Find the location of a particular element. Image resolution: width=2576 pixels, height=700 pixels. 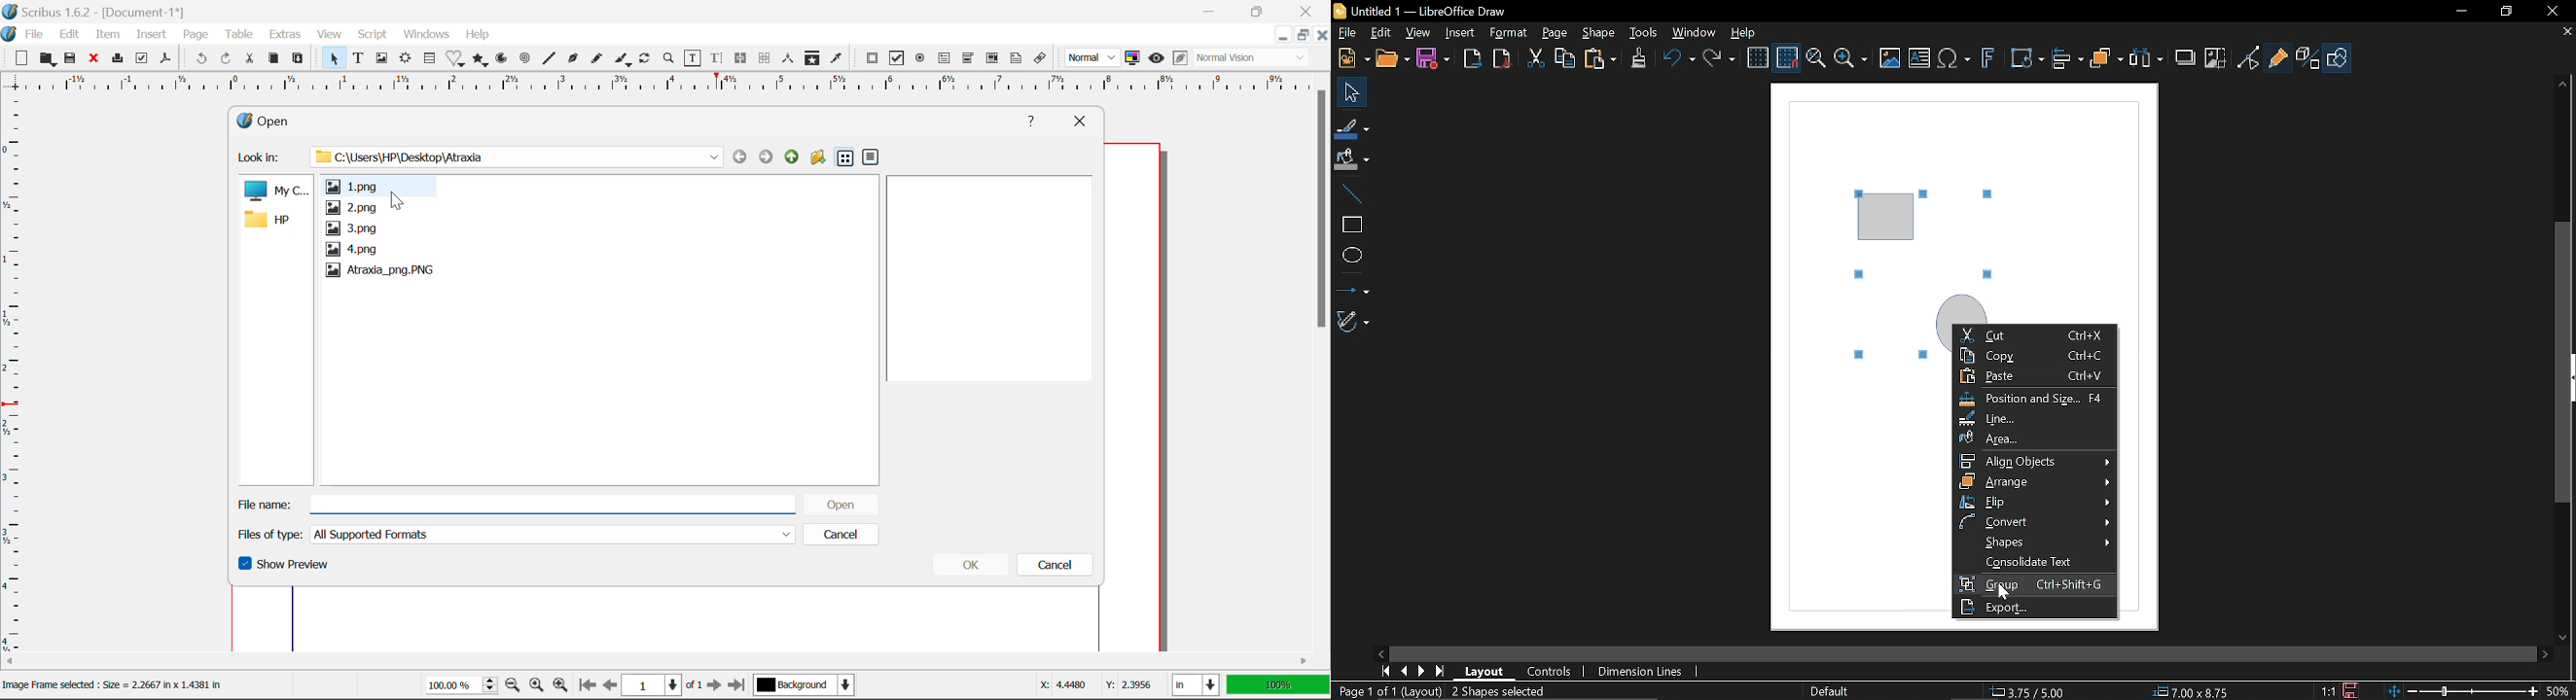

Copy Item Properties is located at coordinates (816, 60).